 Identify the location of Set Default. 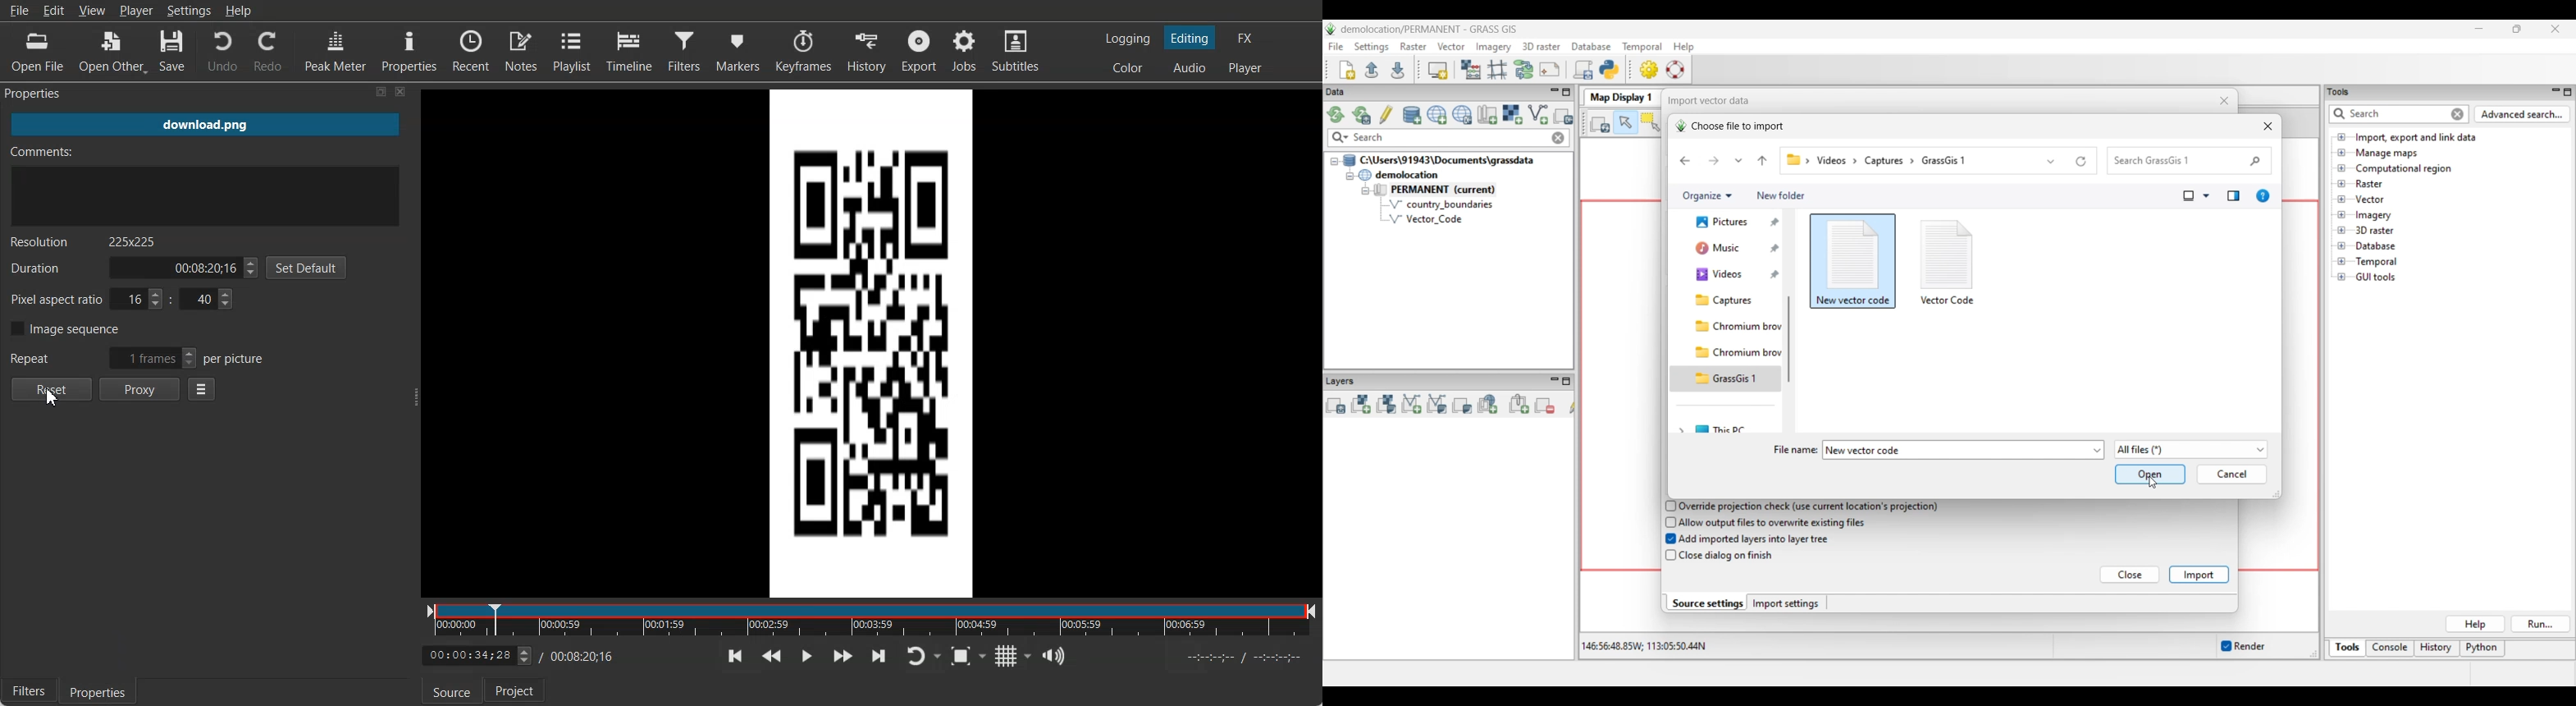
(308, 268).